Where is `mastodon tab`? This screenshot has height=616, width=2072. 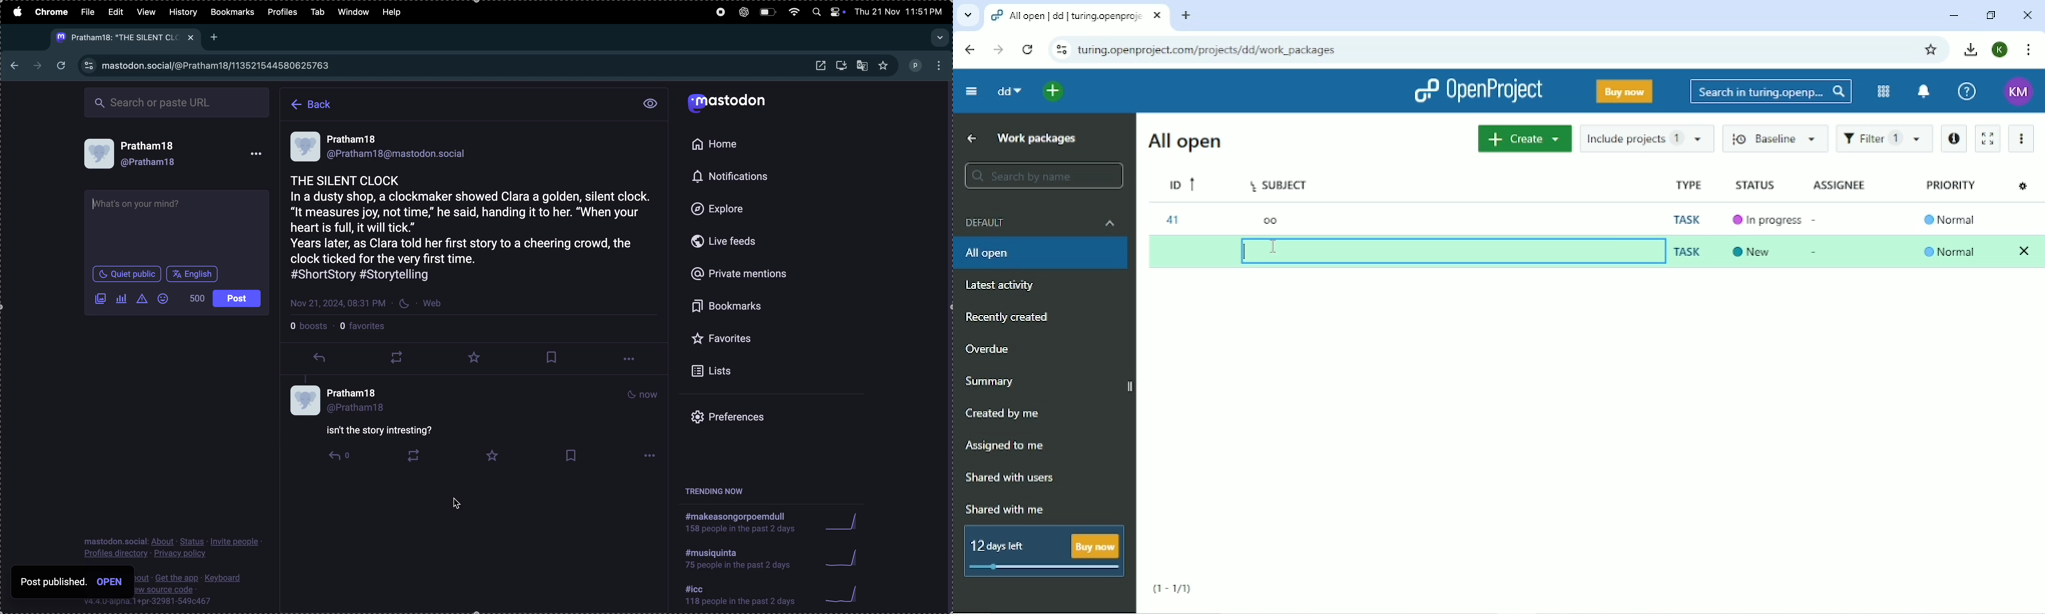
mastodon tab is located at coordinates (123, 38).